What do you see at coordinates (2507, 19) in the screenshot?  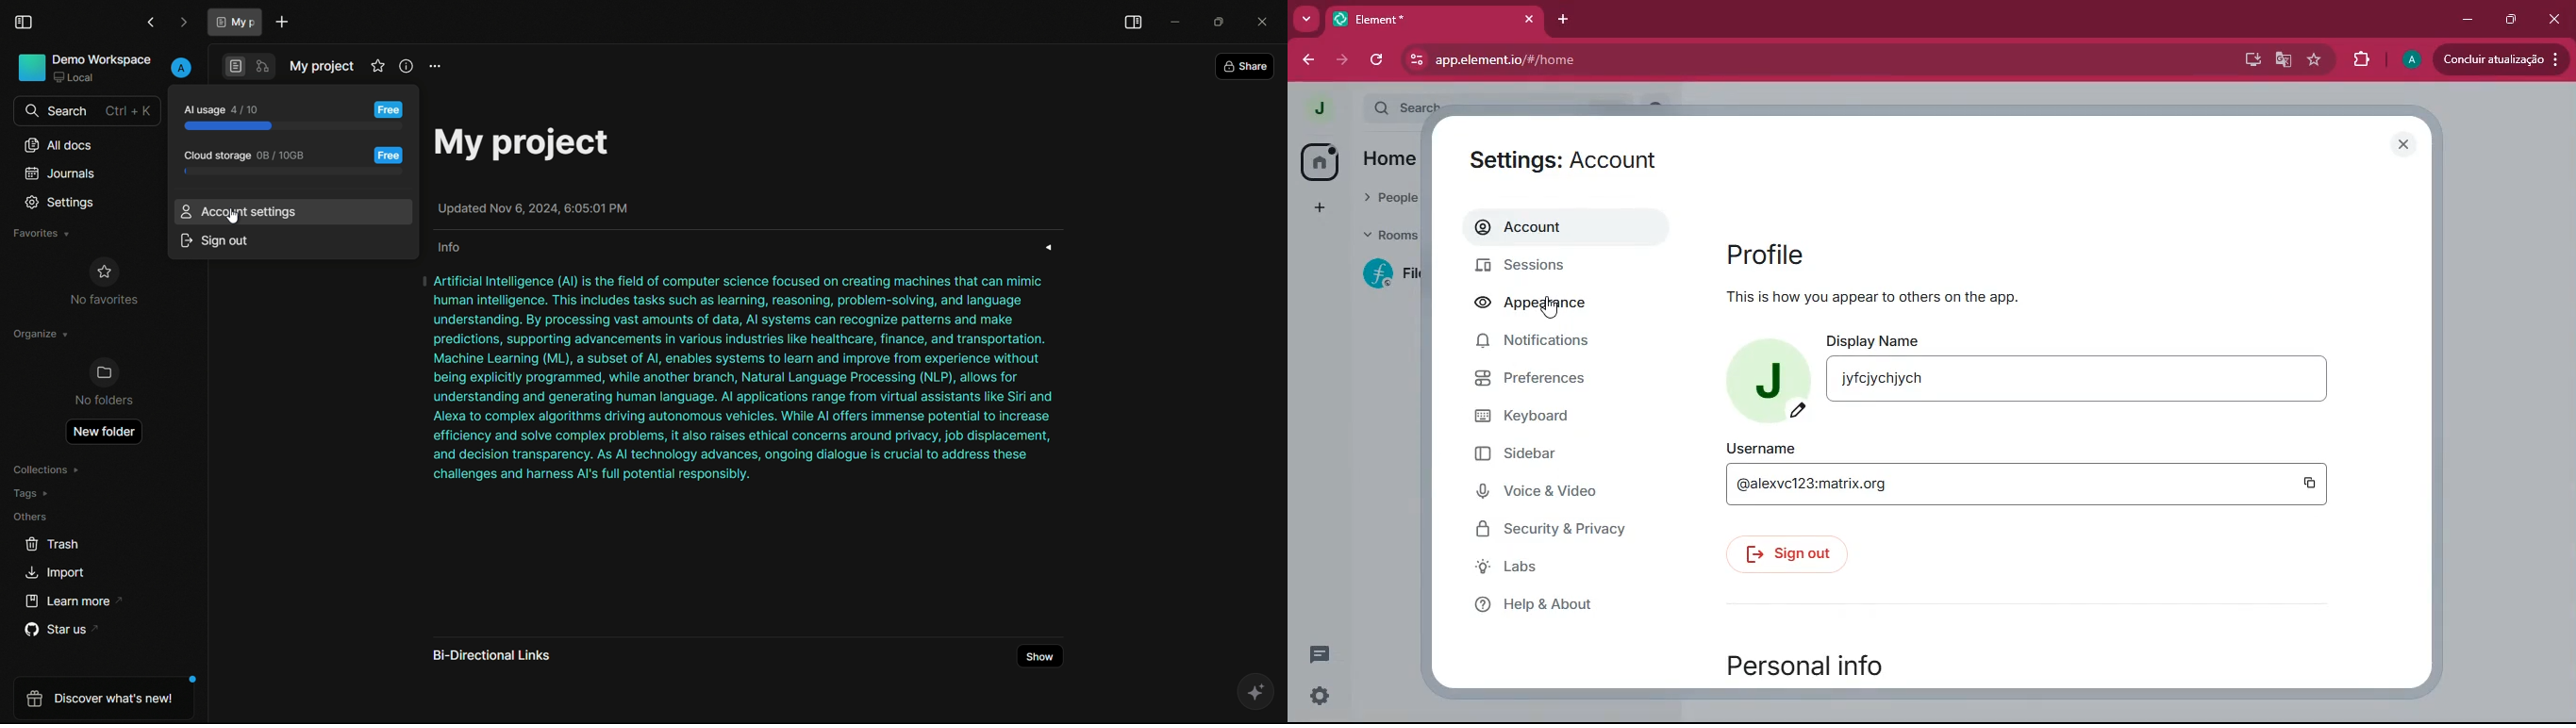 I see `maximize` at bounding box center [2507, 19].